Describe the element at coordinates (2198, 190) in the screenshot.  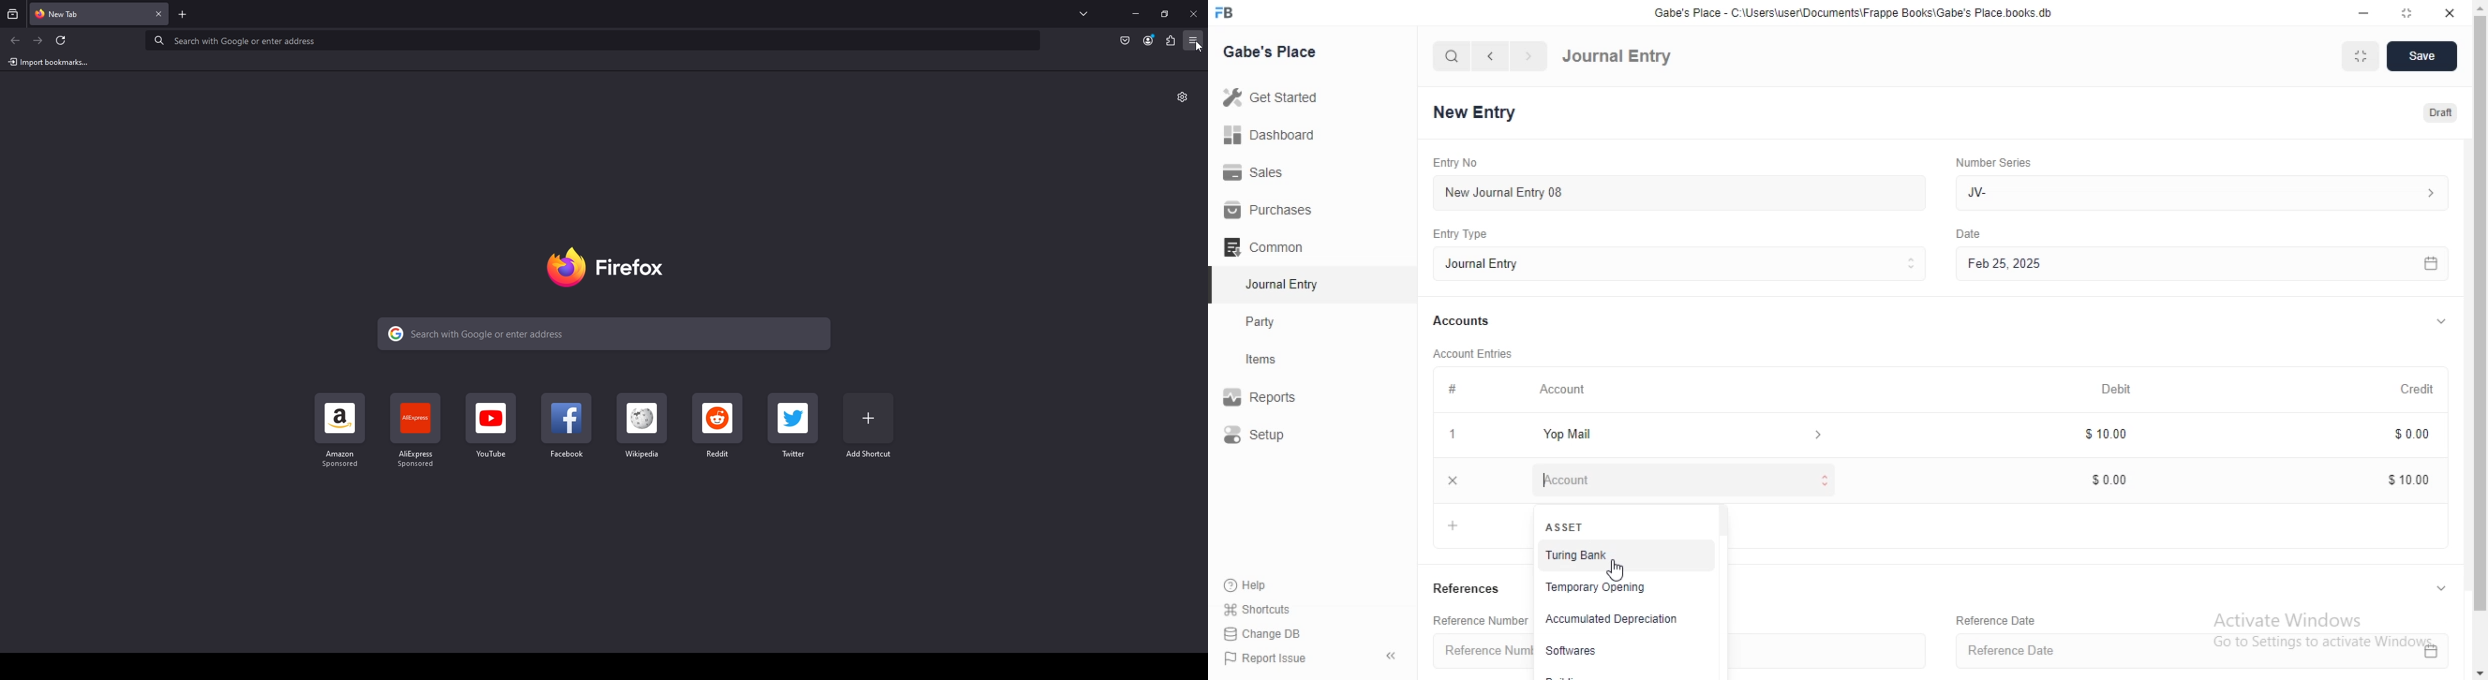
I see `Jv-` at that location.